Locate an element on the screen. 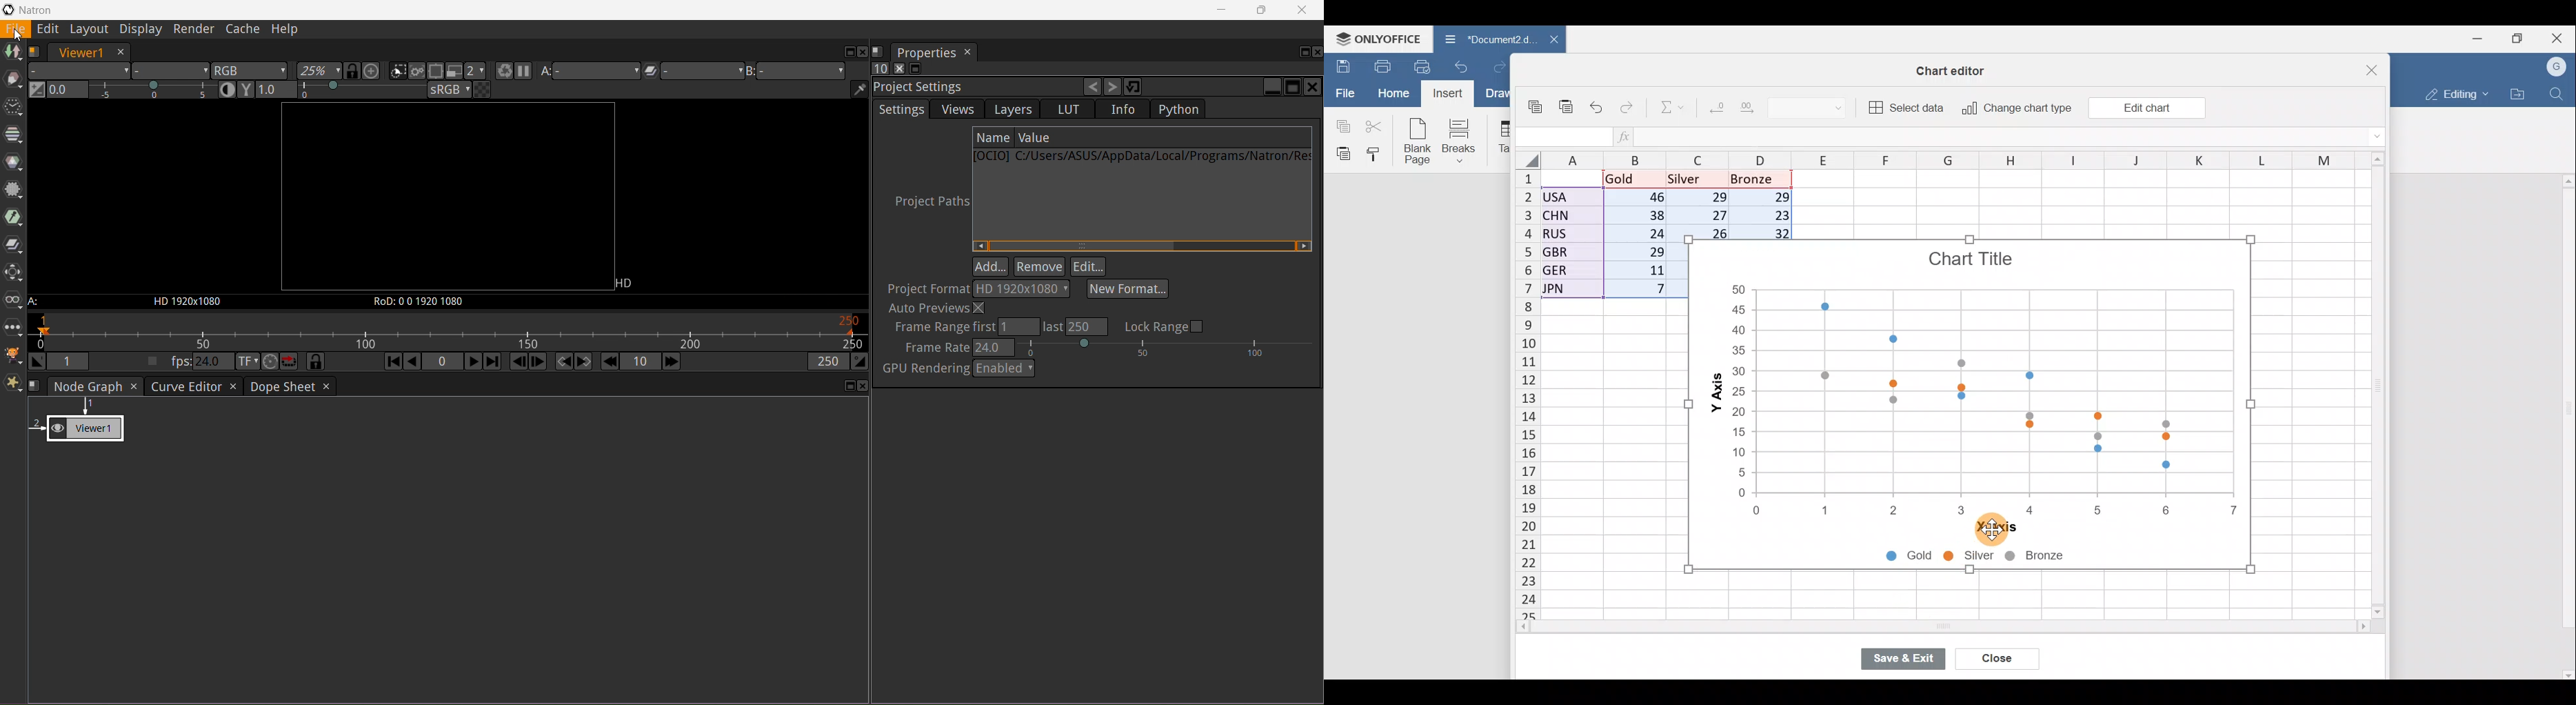 The width and height of the screenshot is (2576, 728). Quick print is located at coordinates (1423, 68).